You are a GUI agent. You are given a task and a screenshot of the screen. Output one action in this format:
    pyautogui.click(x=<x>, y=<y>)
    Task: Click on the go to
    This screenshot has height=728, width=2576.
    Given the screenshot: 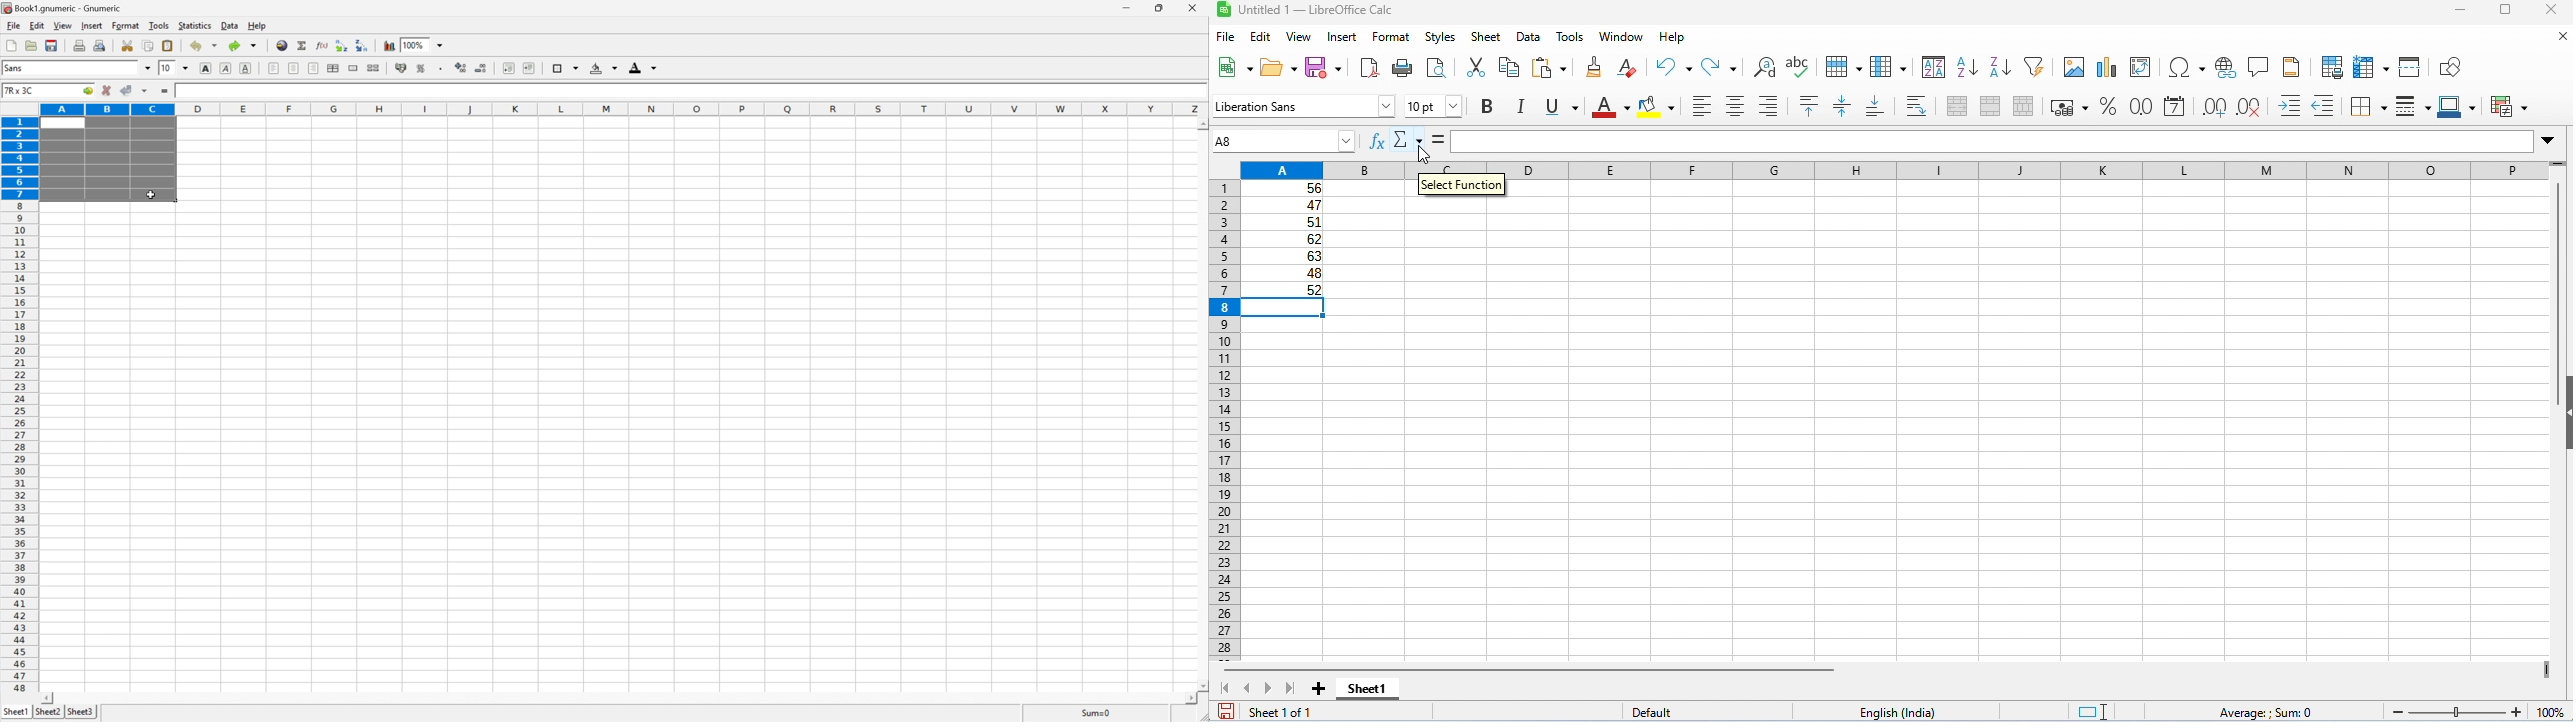 What is the action you would take?
    pyautogui.click(x=89, y=92)
    